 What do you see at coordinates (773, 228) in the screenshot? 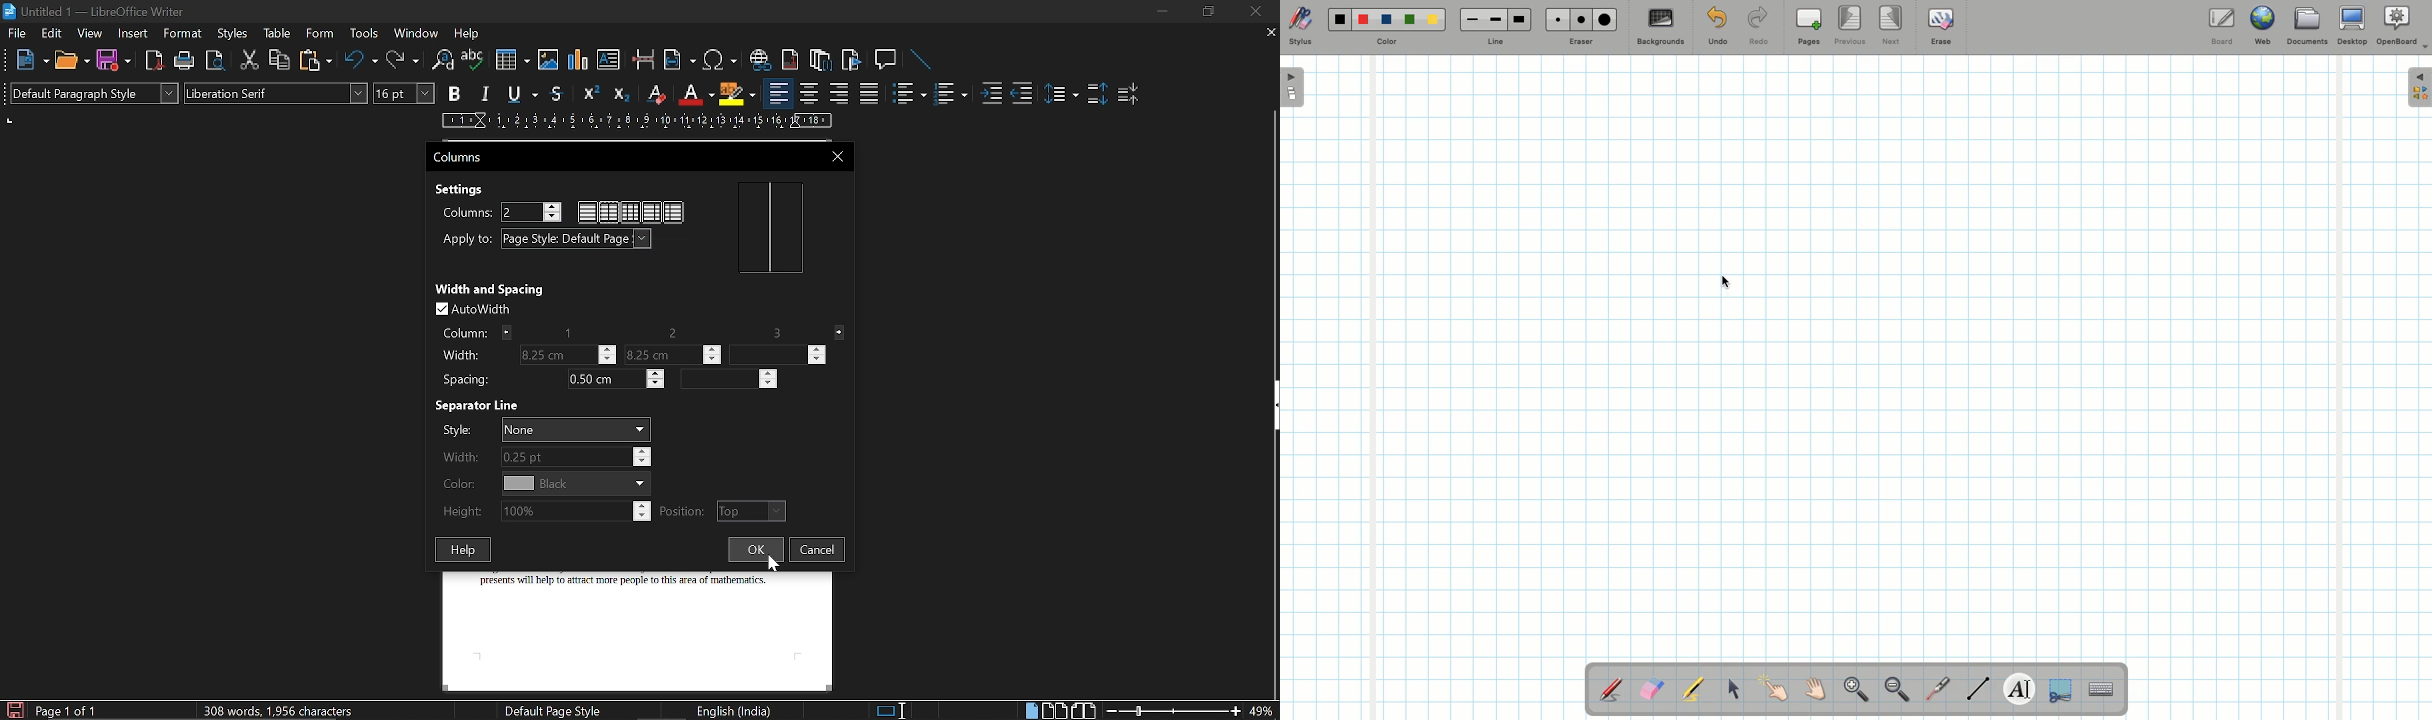
I see `layout preview` at bounding box center [773, 228].